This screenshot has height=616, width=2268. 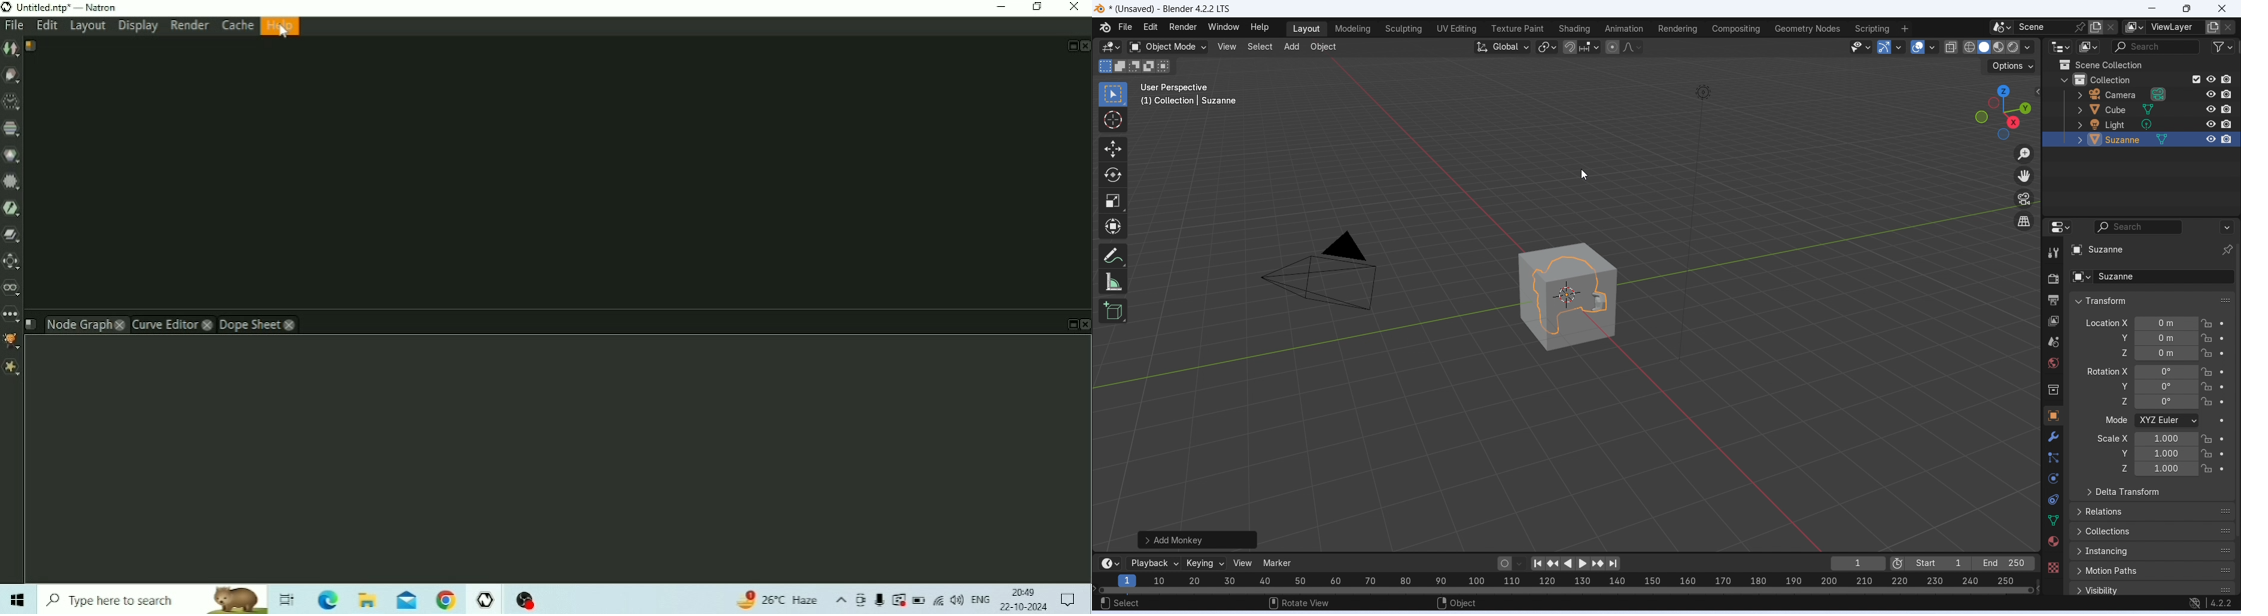 I want to click on Add workspace, so click(x=1905, y=29).